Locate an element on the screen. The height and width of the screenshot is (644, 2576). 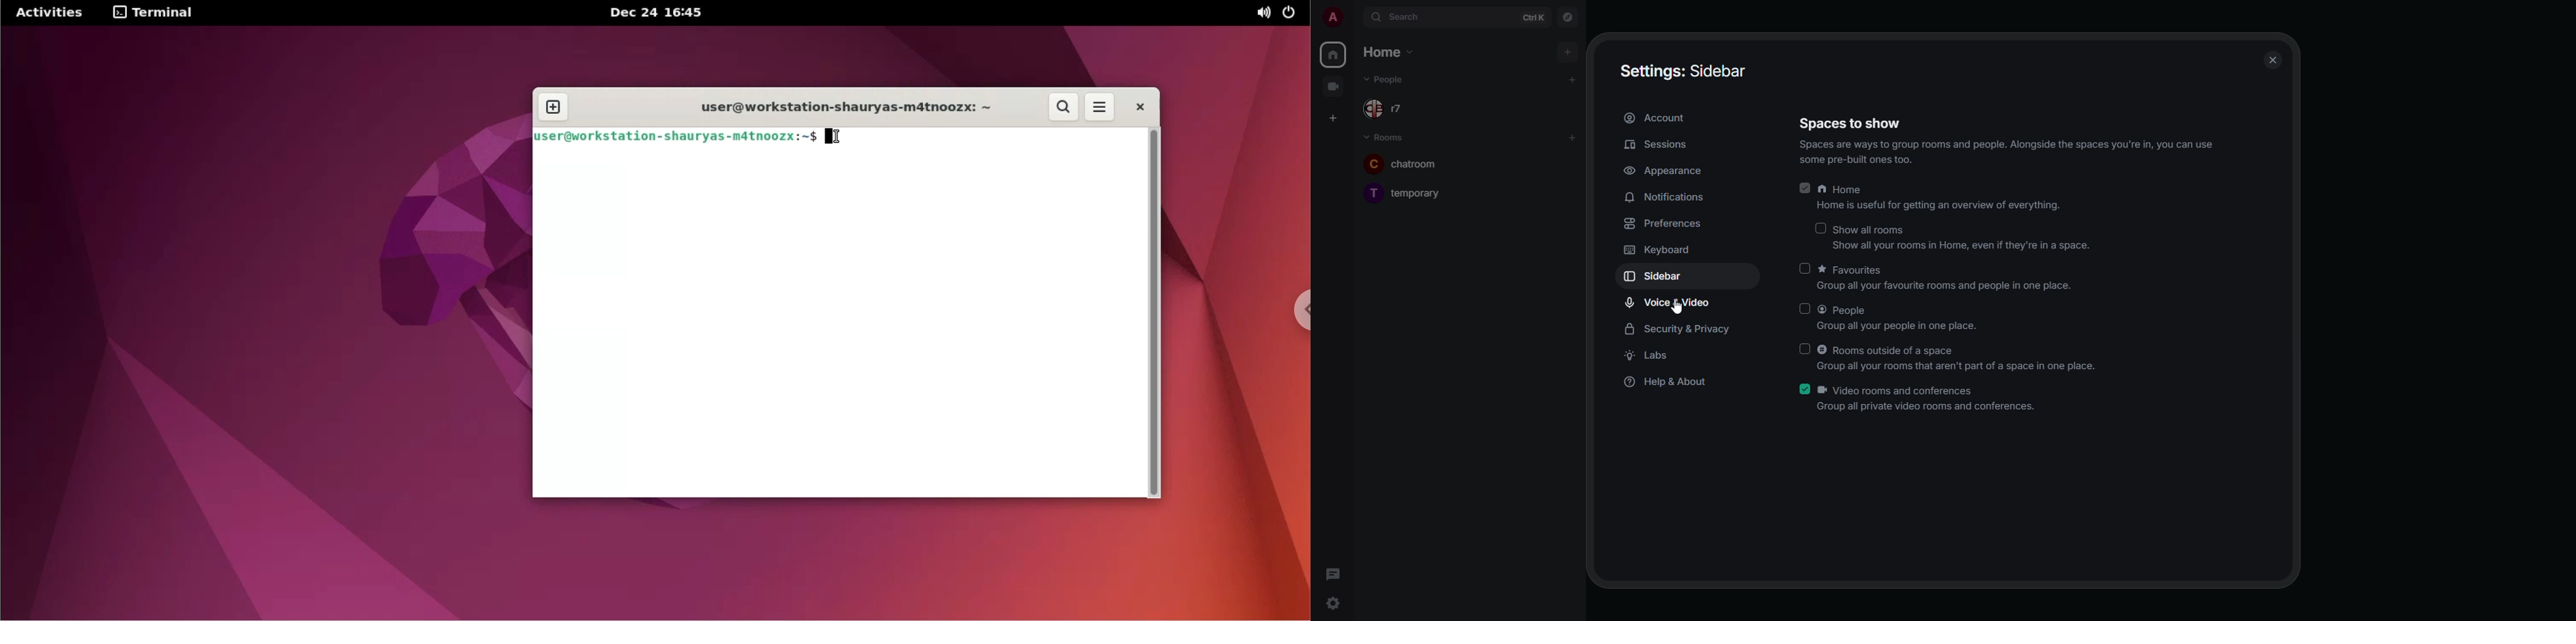
rooms is located at coordinates (1386, 137).